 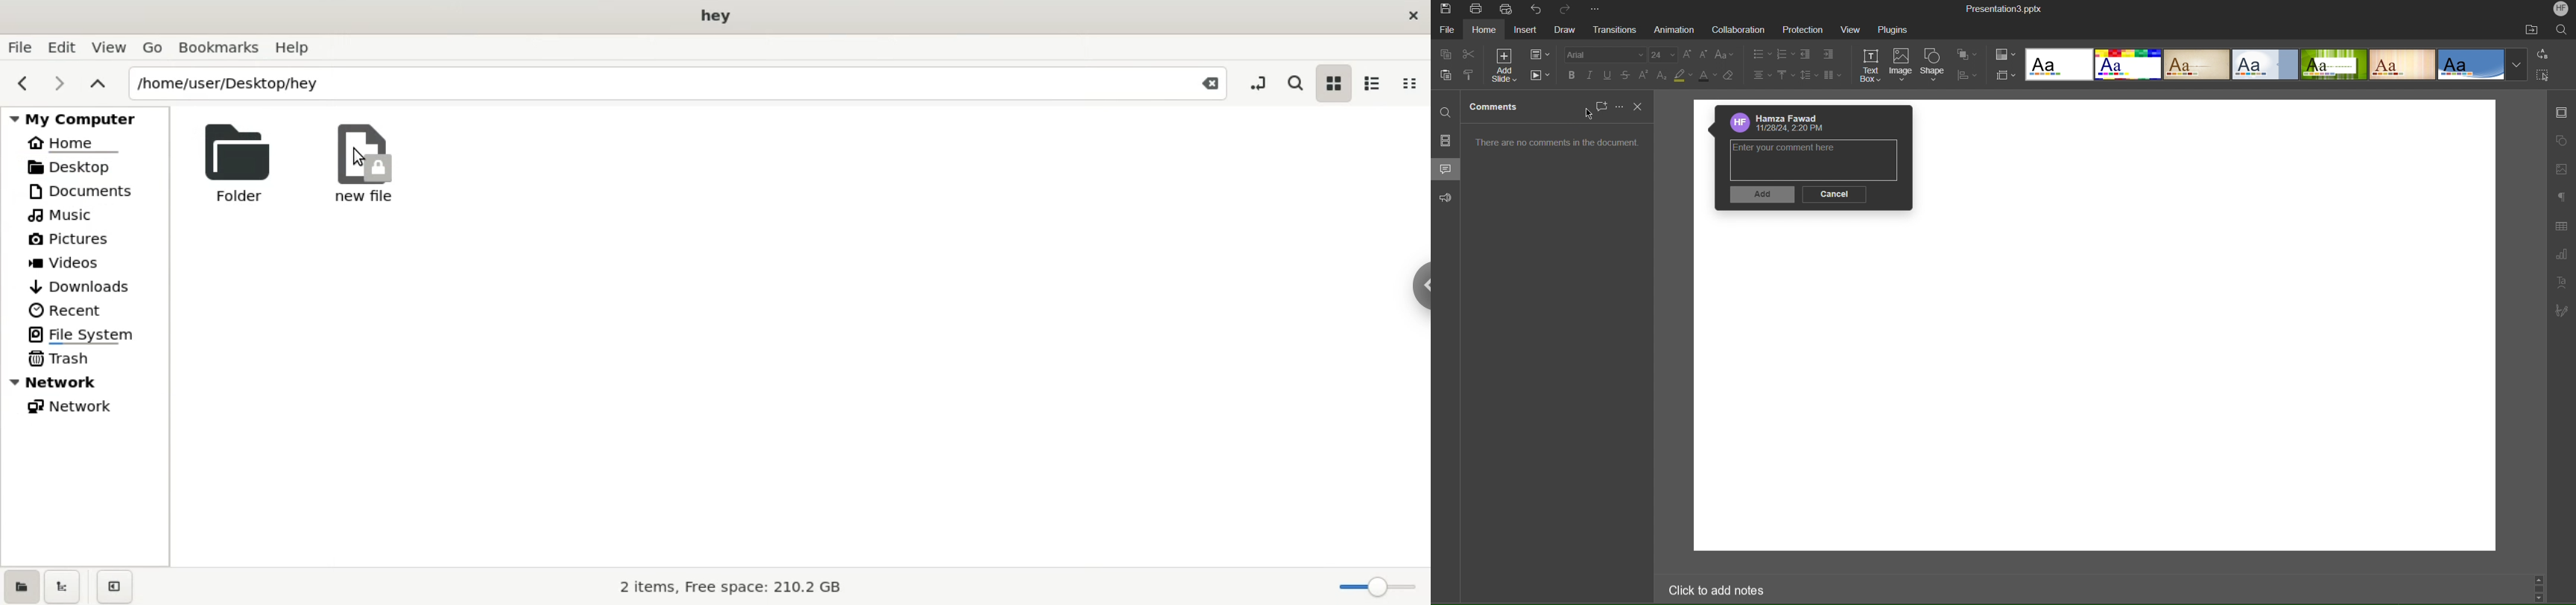 What do you see at coordinates (2563, 227) in the screenshot?
I see `Table` at bounding box center [2563, 227].